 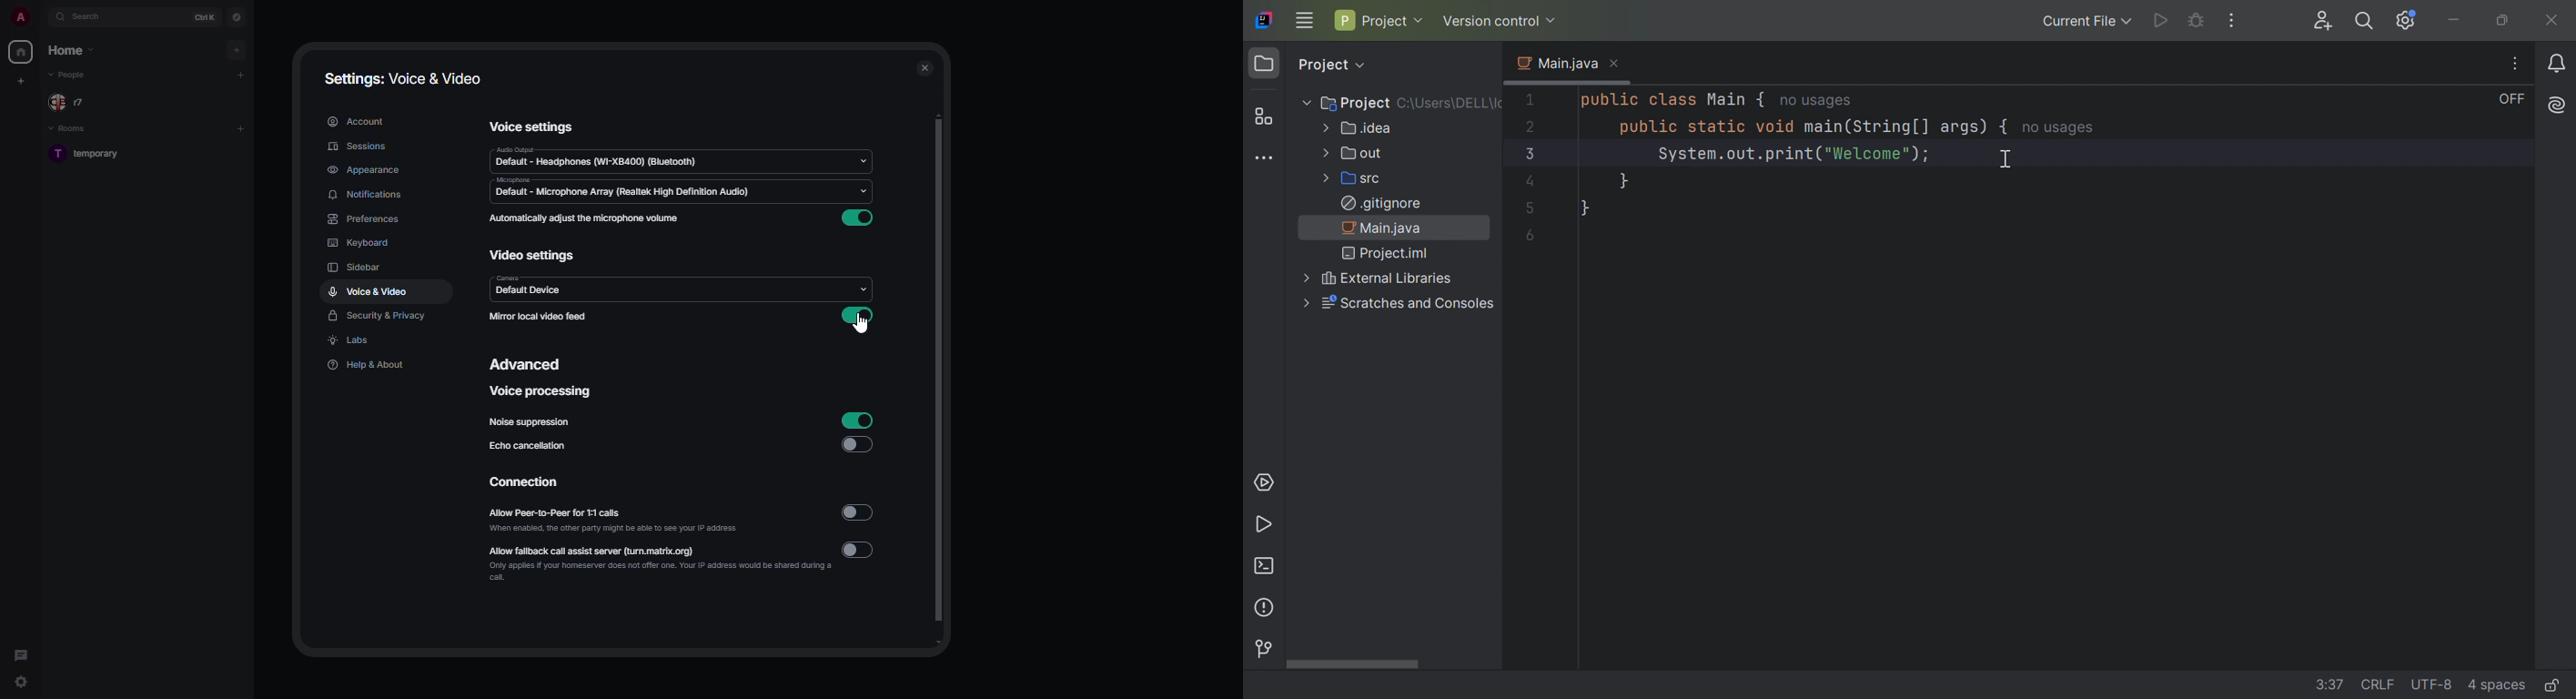 I want to click on scroll bar, so click(x=939, y=381).